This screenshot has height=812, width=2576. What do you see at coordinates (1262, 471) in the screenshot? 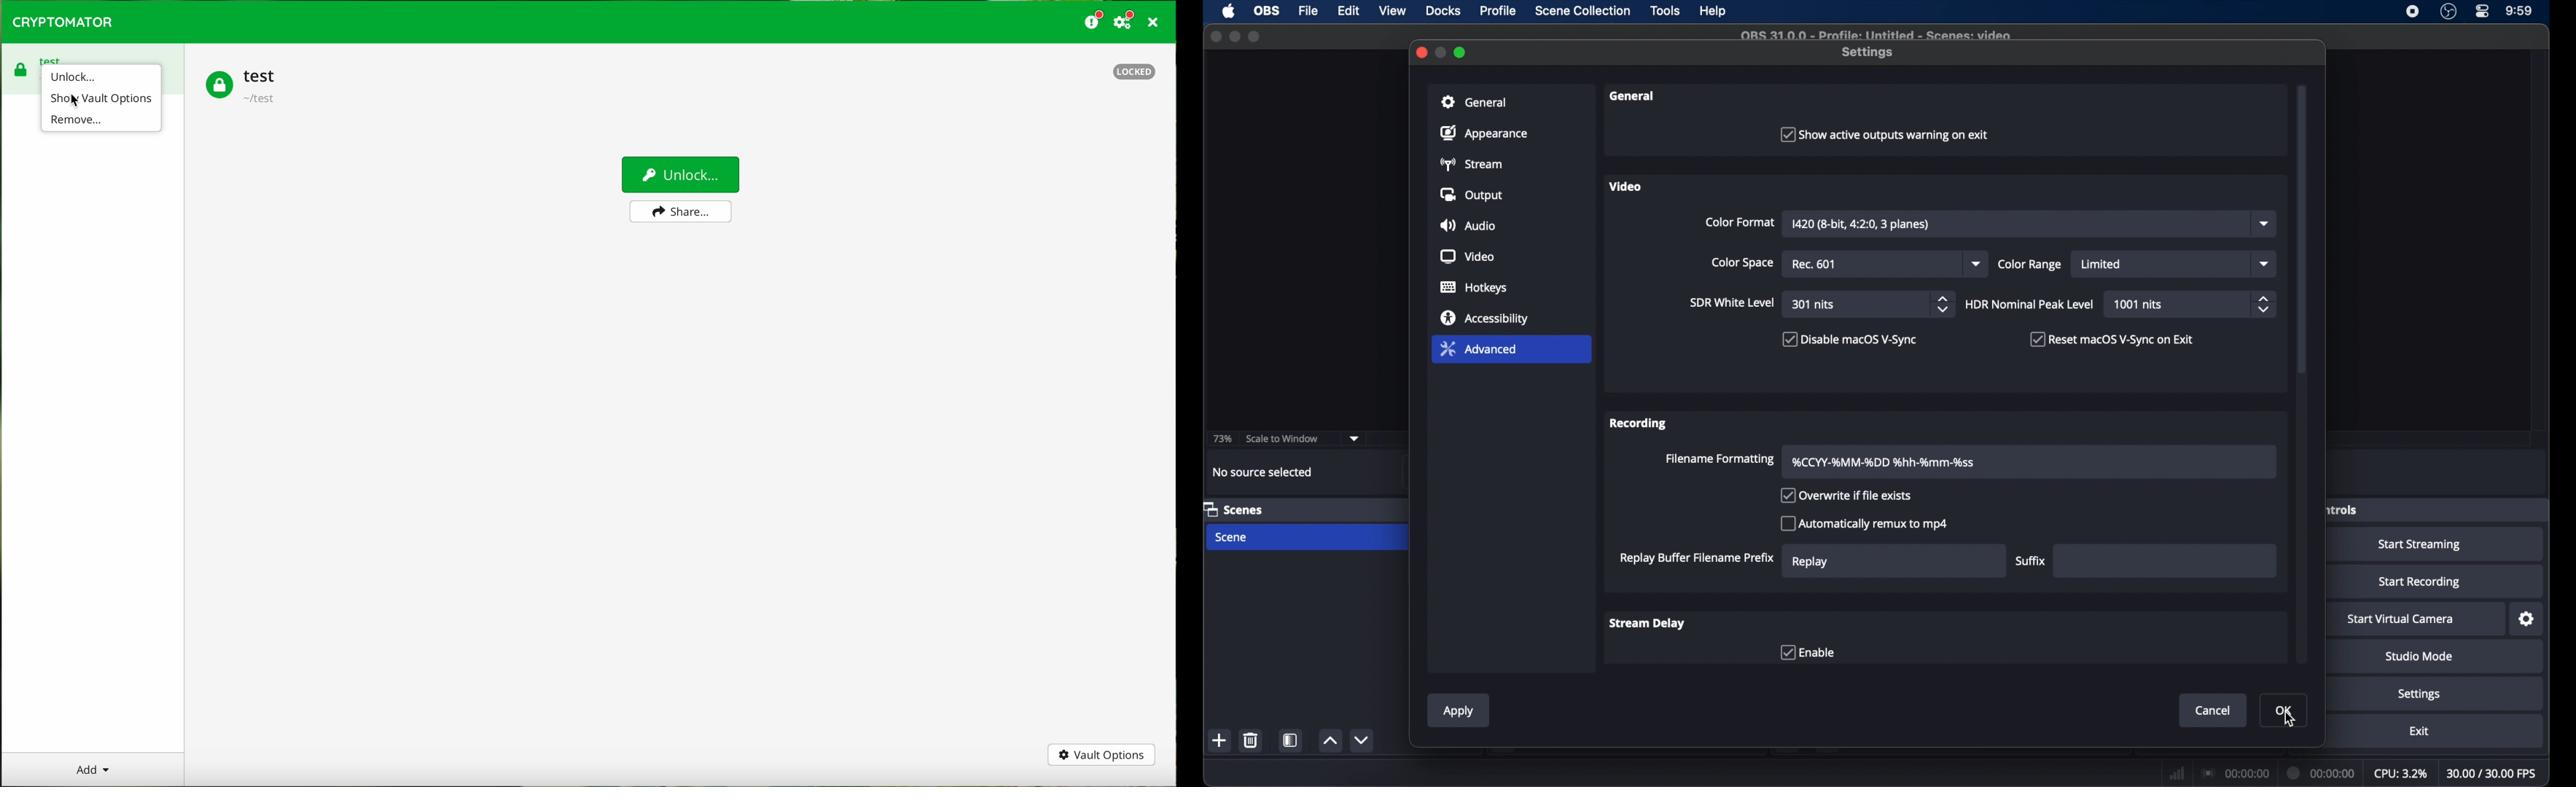
I see `no source selected ` at bounding box center [1262, 471].